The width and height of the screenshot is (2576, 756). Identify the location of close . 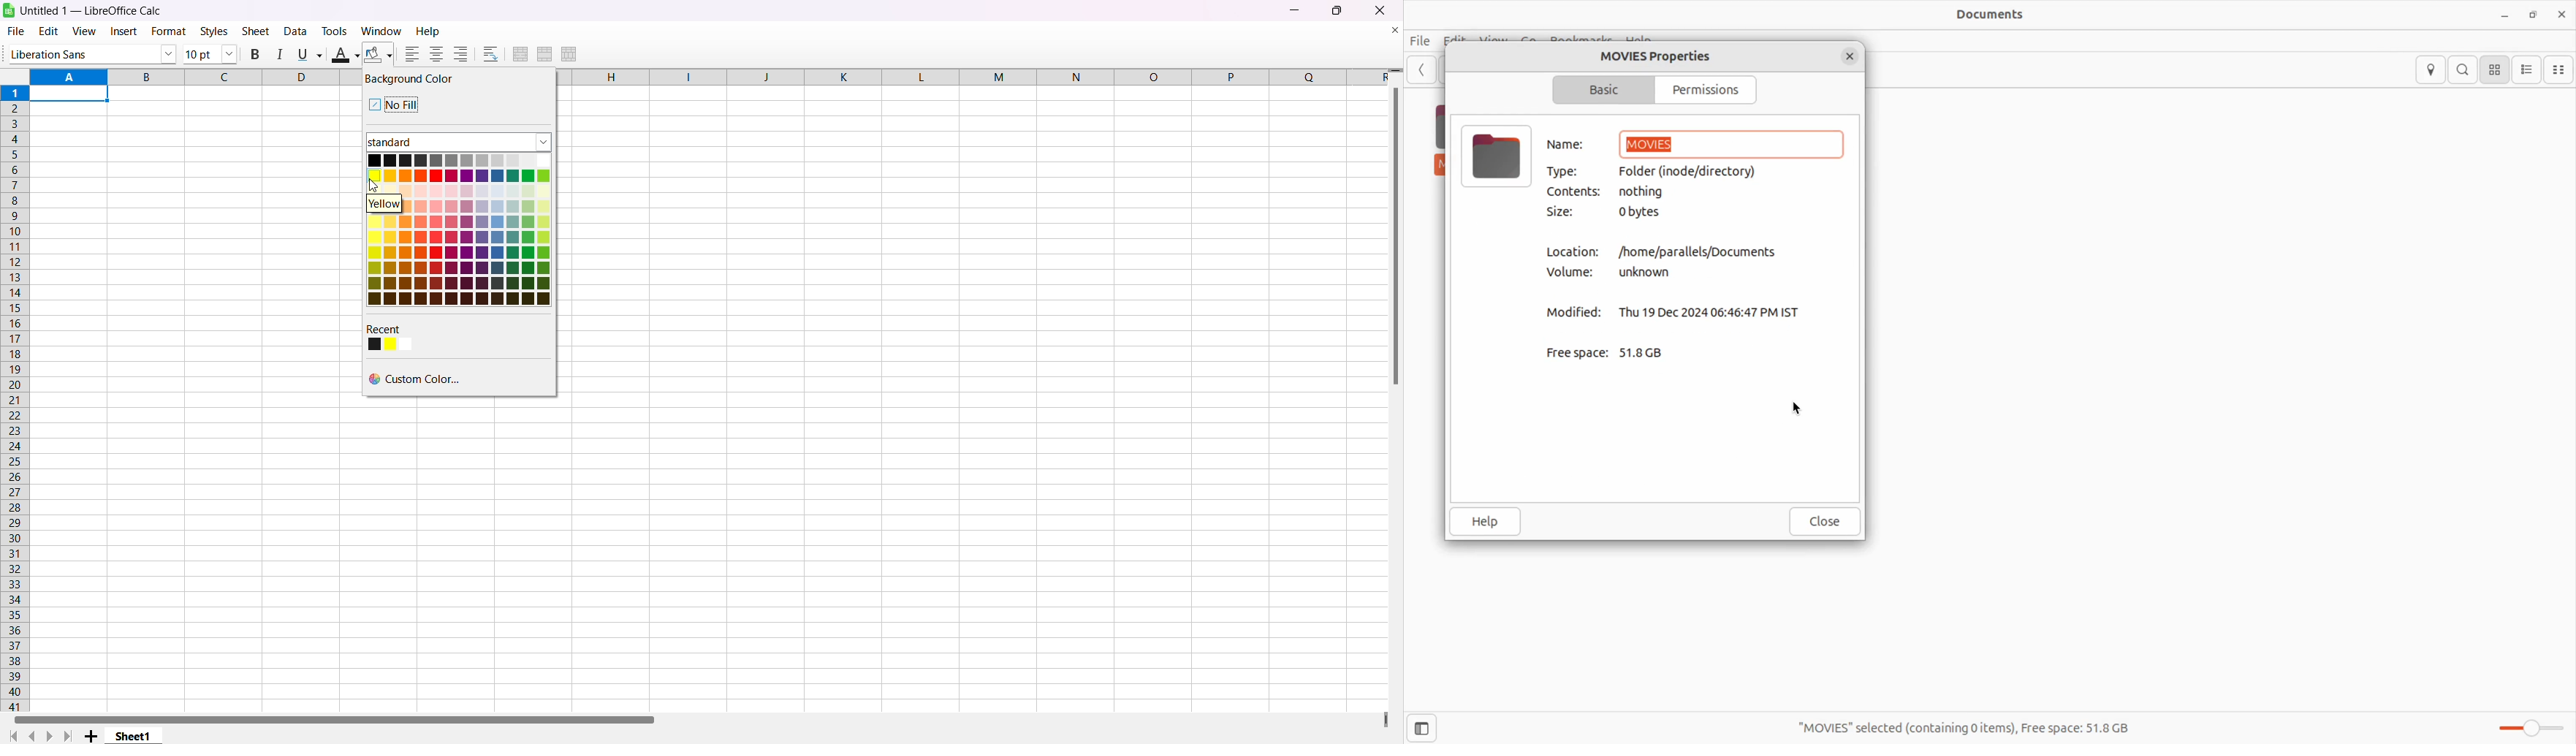
(1380, 11).